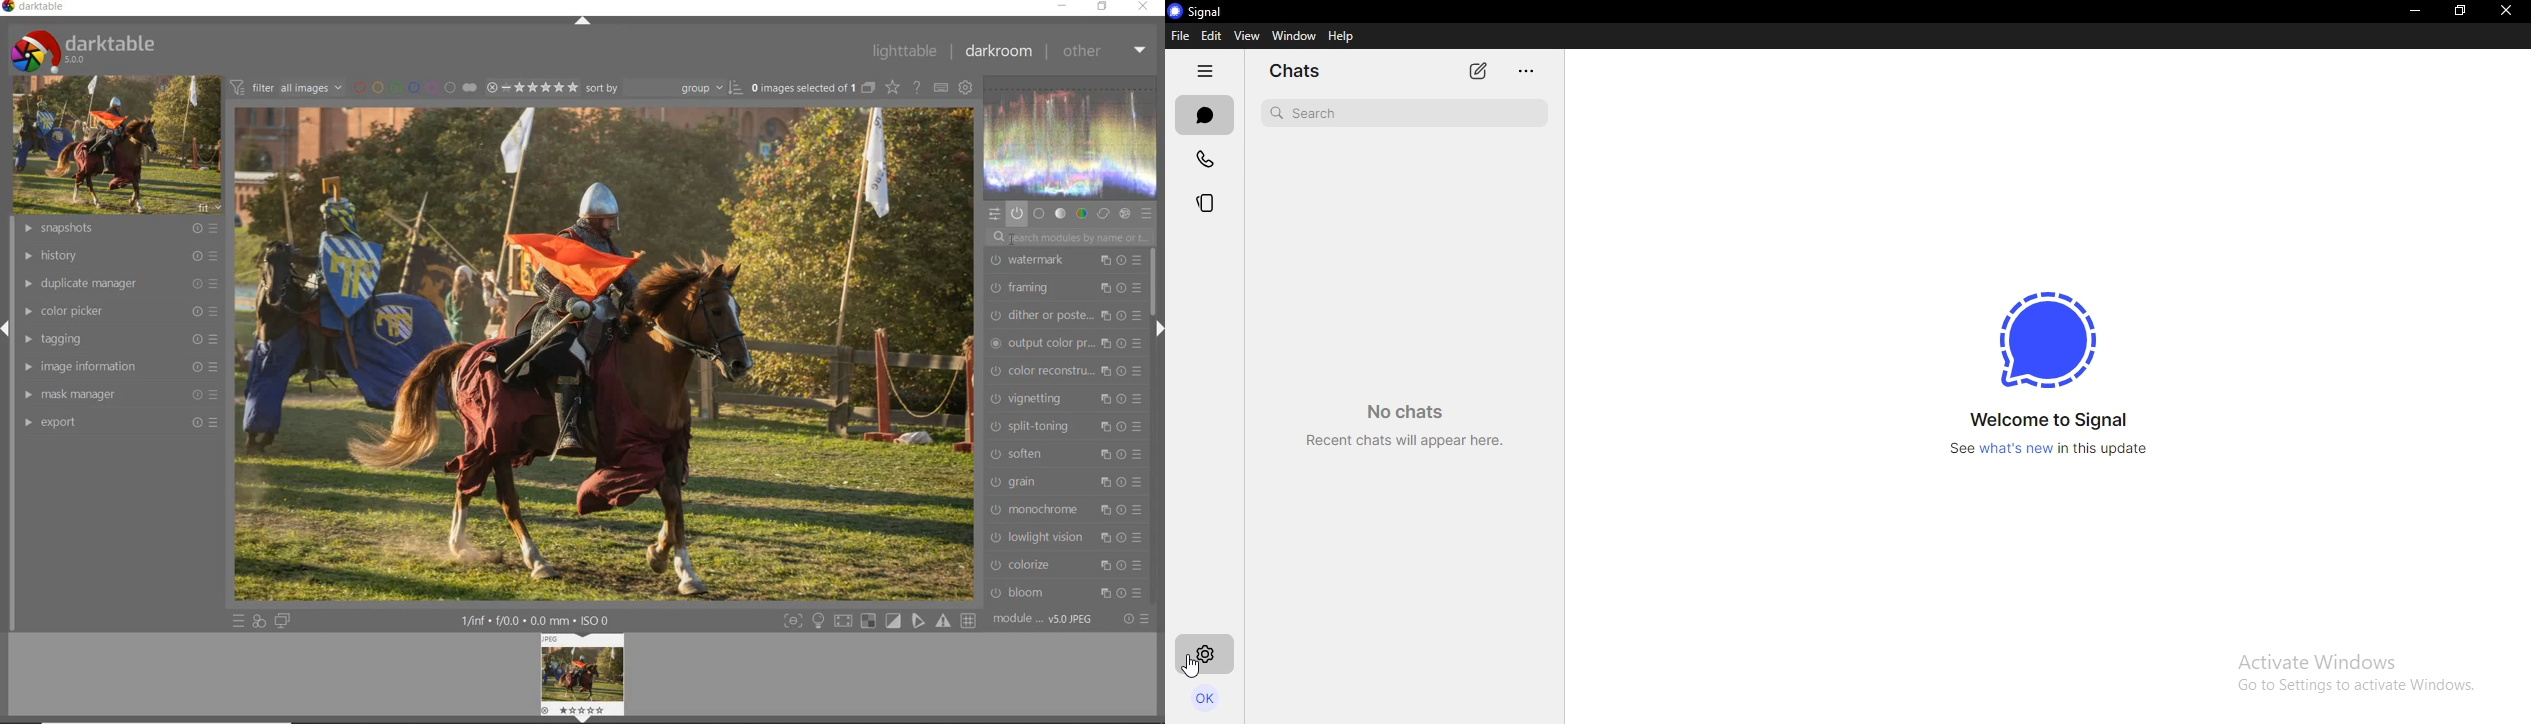 The height and width of the screenshot is (728, 2548). I want to click on stories, so click(1206, 202).